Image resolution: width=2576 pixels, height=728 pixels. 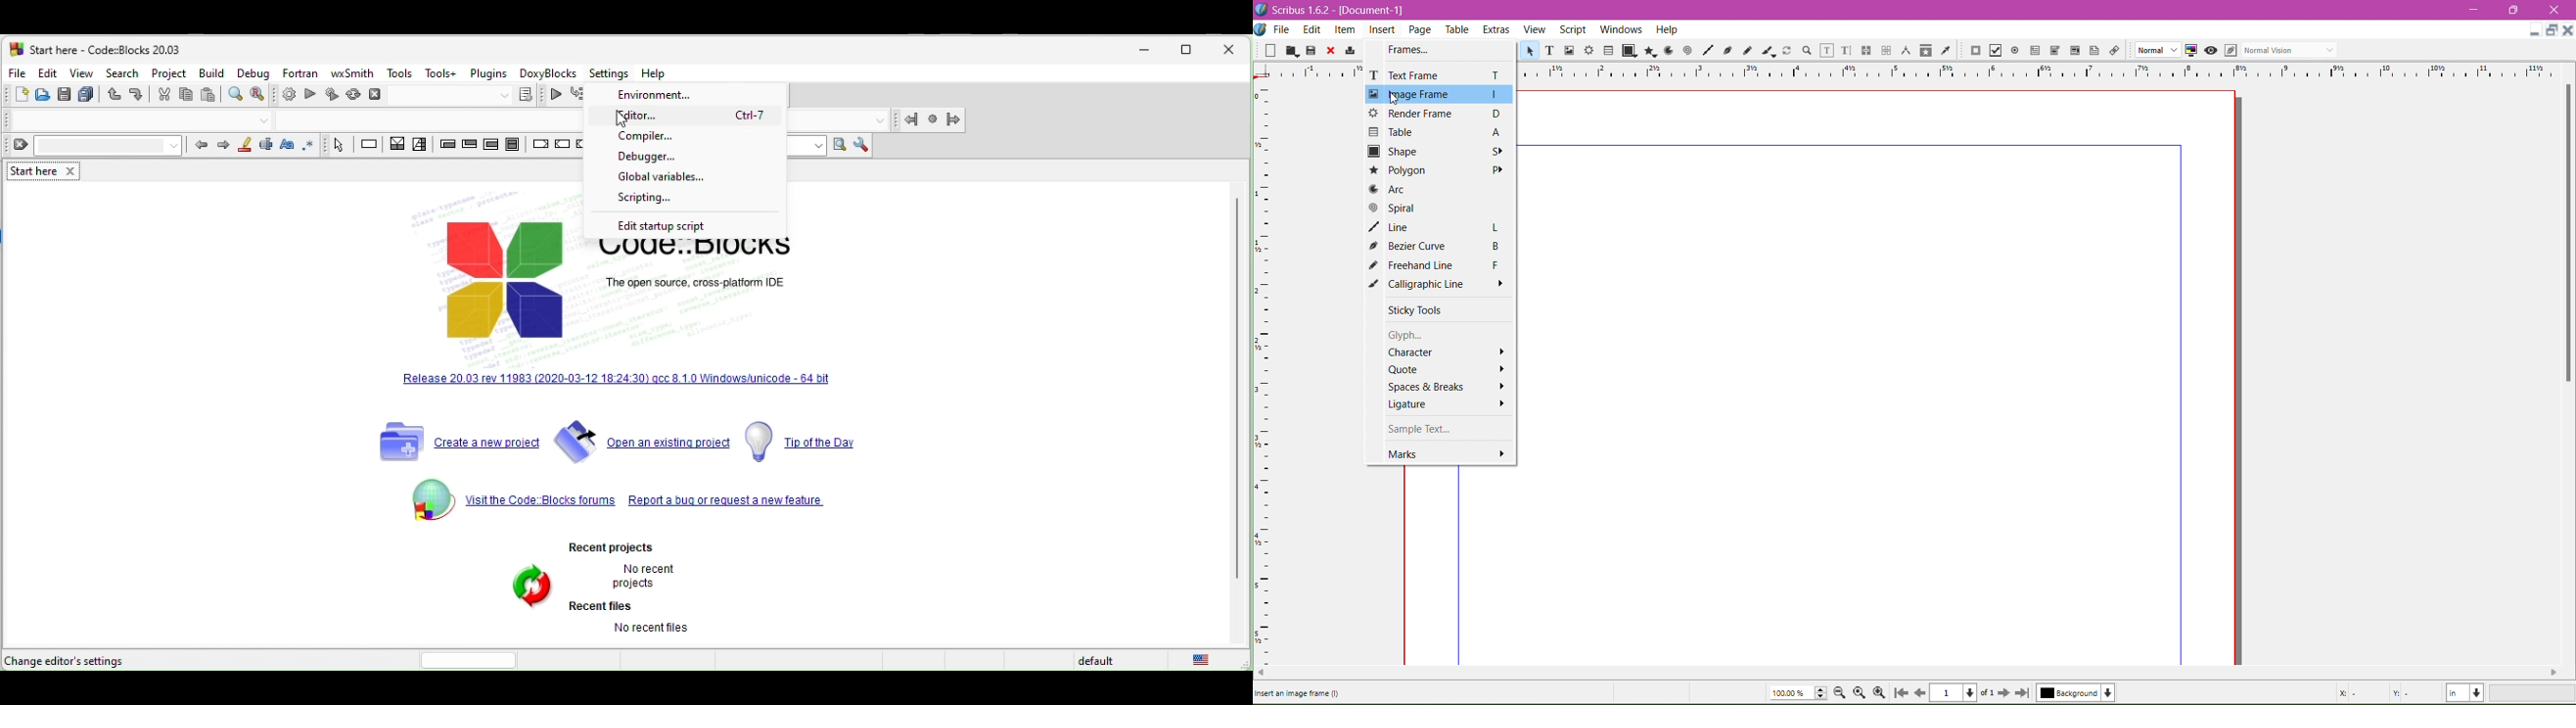 I want to click on Rotate Item, so click(x=1786, y=50).